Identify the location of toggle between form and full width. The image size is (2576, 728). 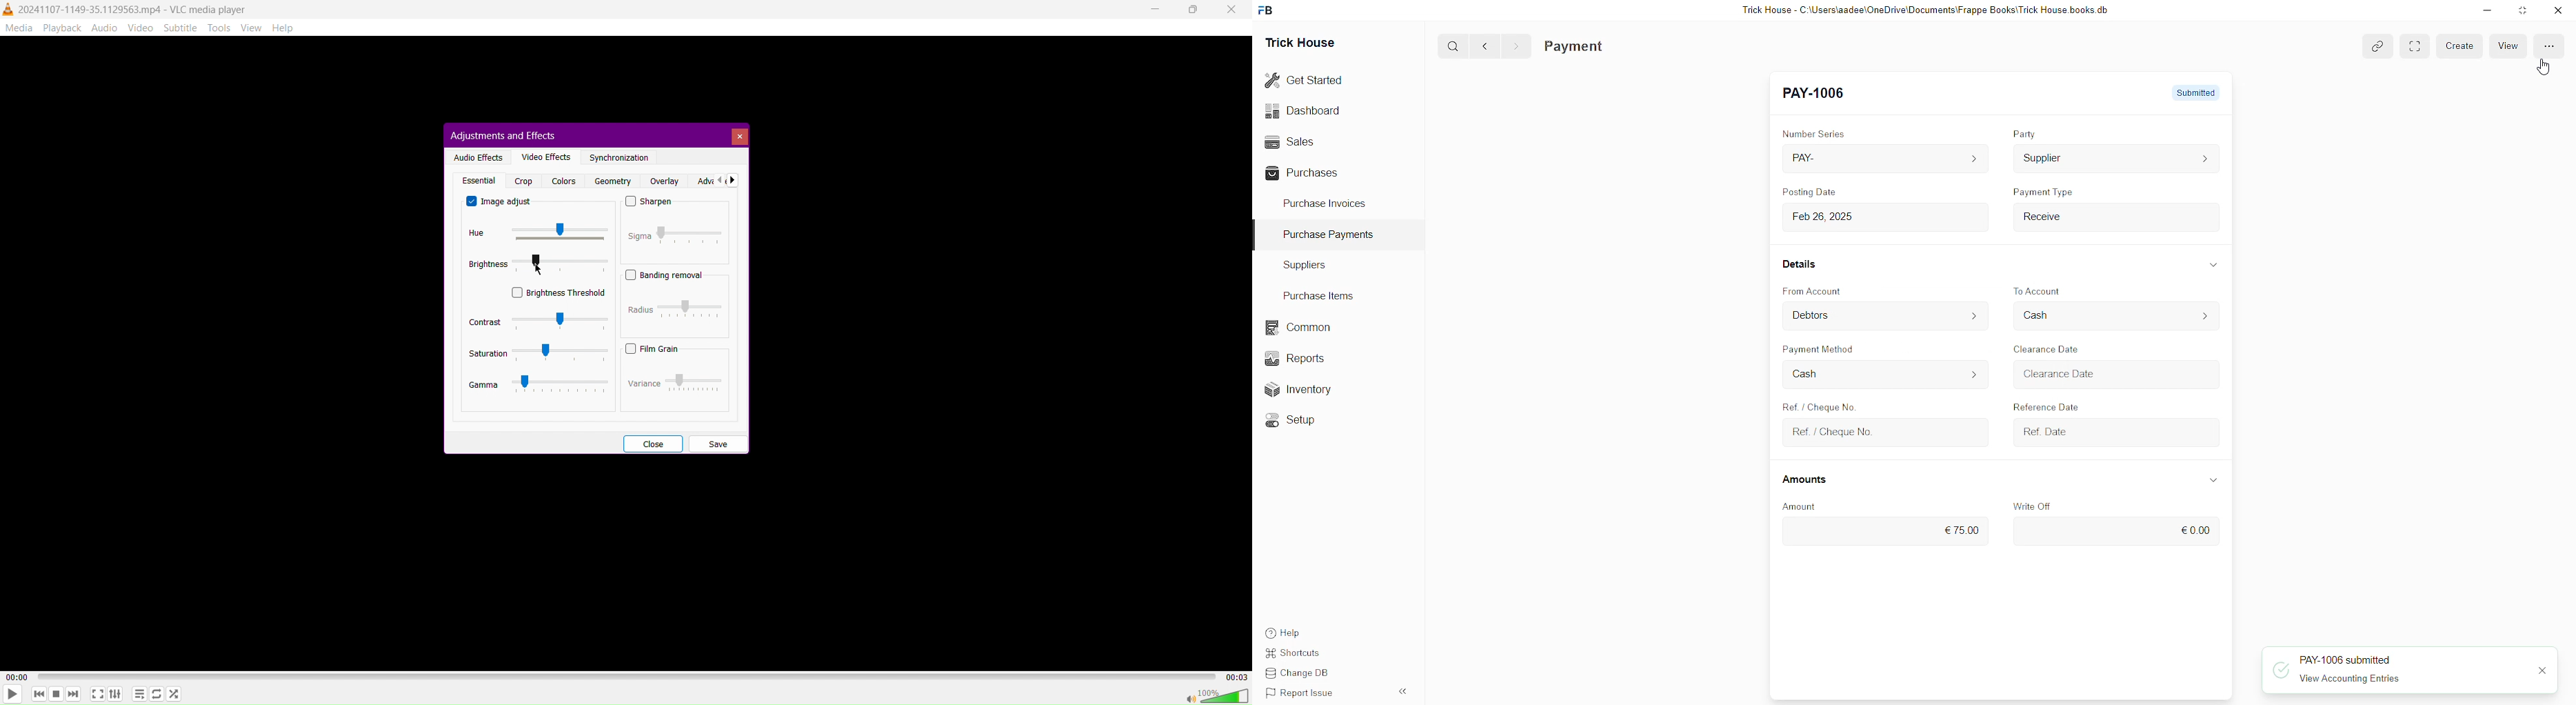
(2415, 48).